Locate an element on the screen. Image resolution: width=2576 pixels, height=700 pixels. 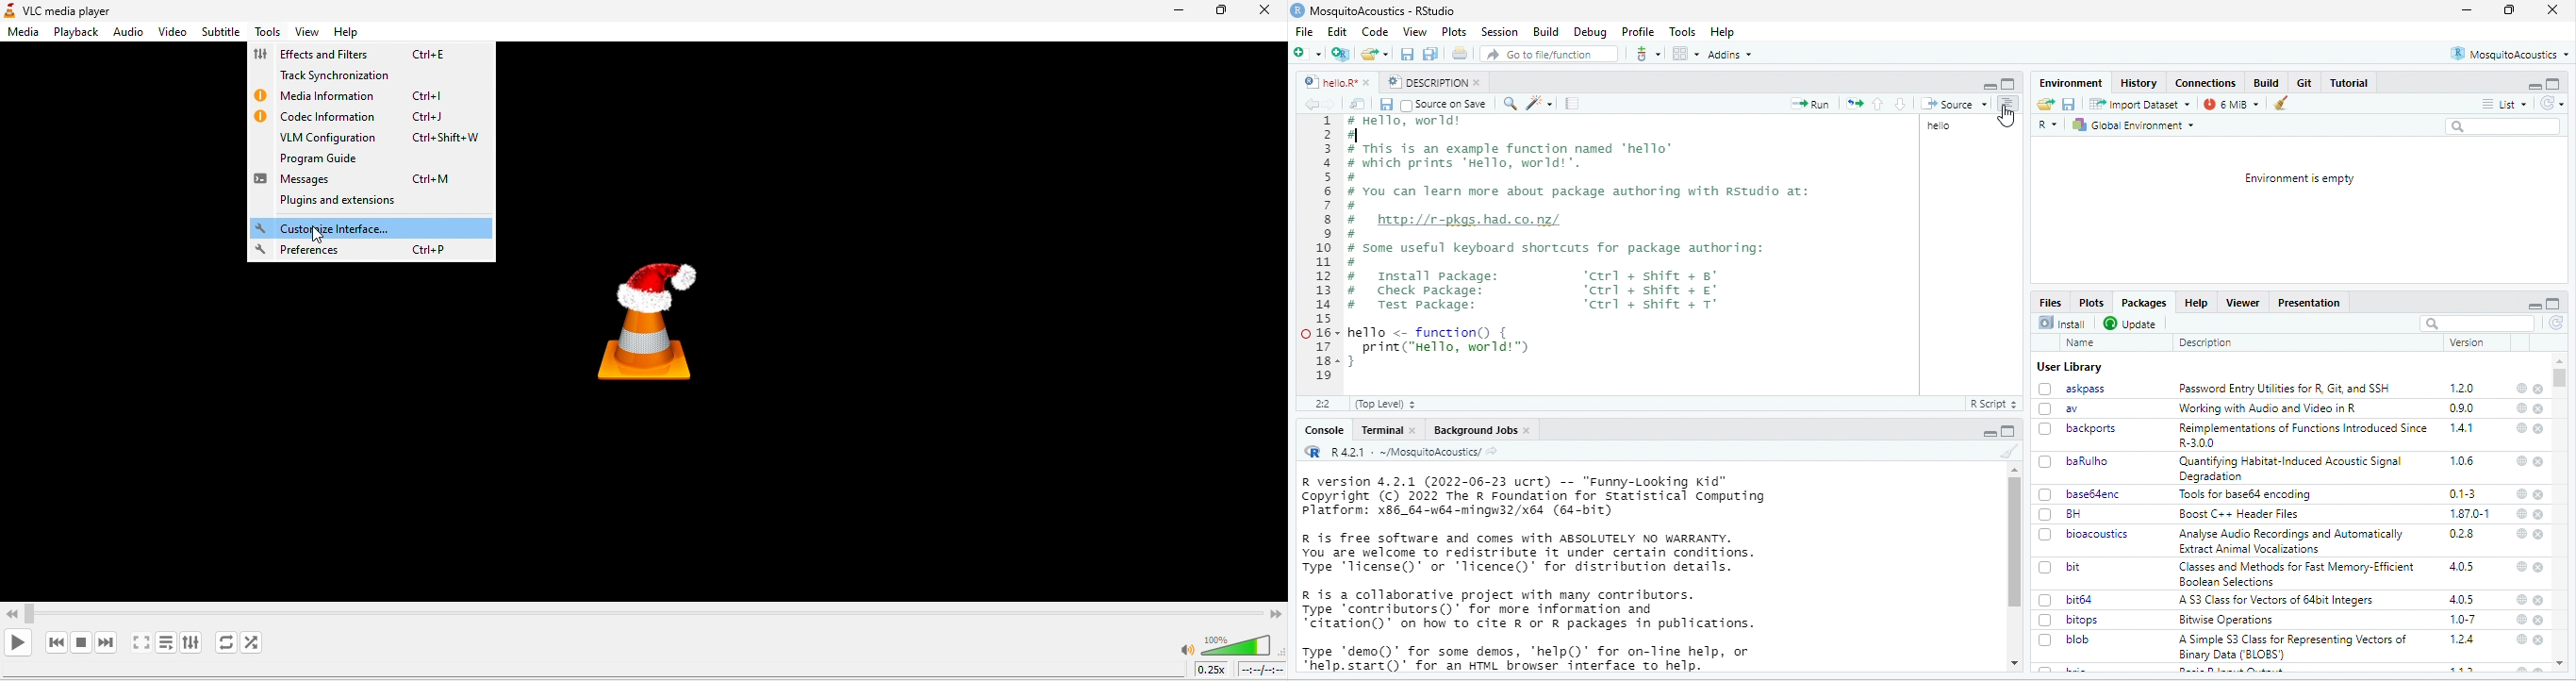
Plots is located at coordinates (2094, 302).